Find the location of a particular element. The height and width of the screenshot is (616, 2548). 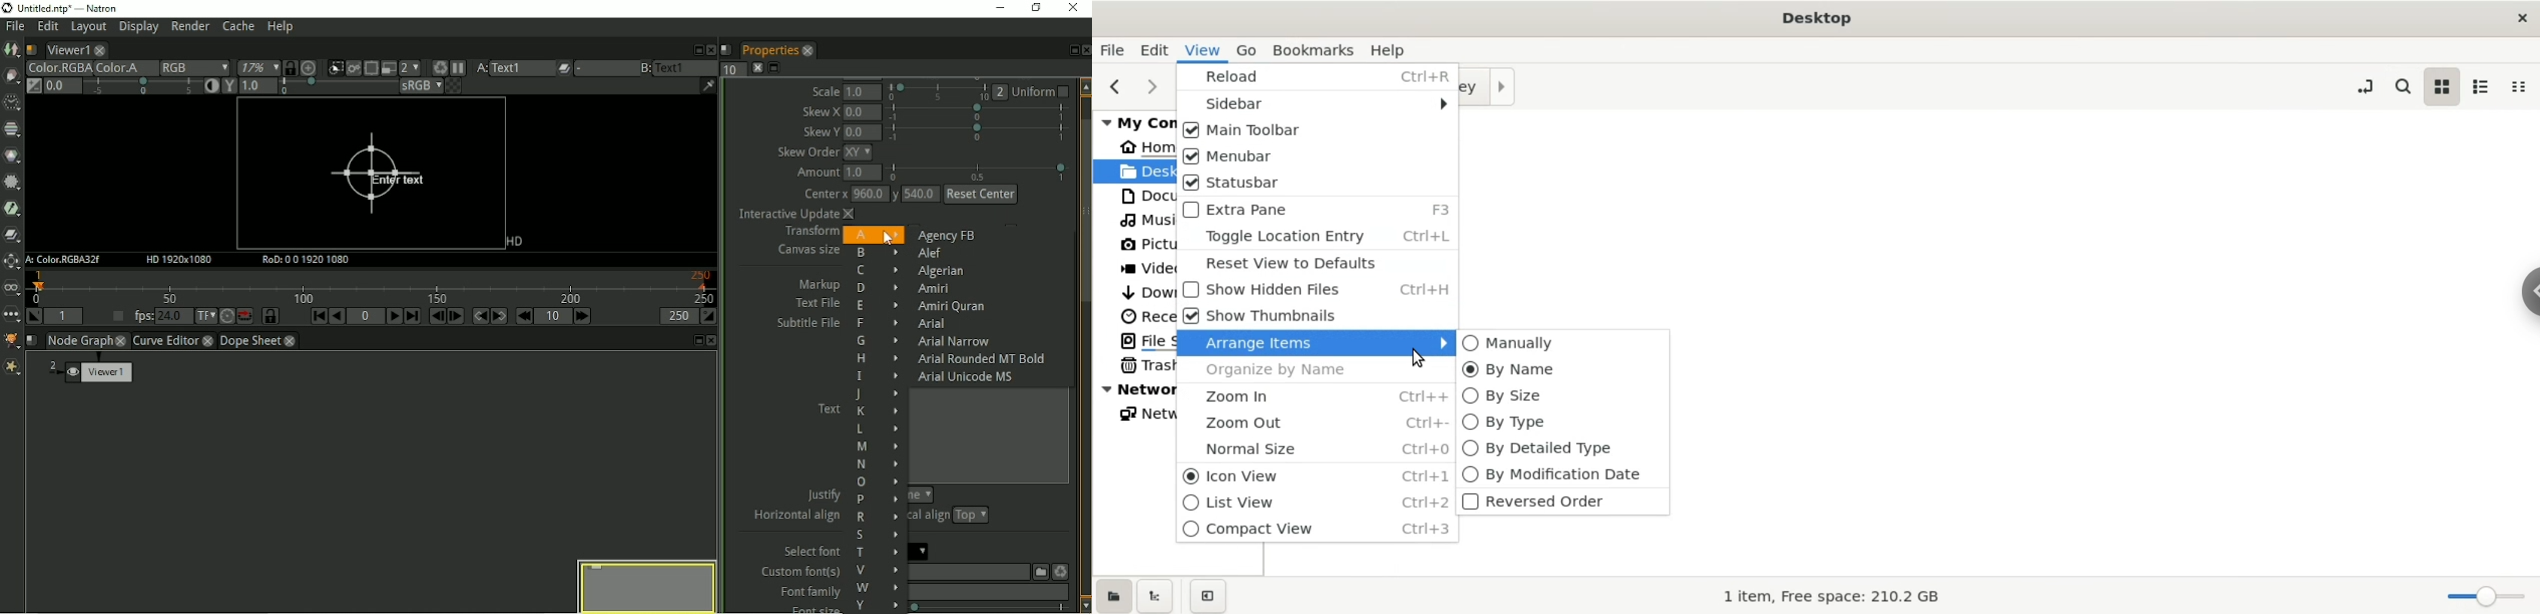

organize by name is located at coordinates (1316, 370).